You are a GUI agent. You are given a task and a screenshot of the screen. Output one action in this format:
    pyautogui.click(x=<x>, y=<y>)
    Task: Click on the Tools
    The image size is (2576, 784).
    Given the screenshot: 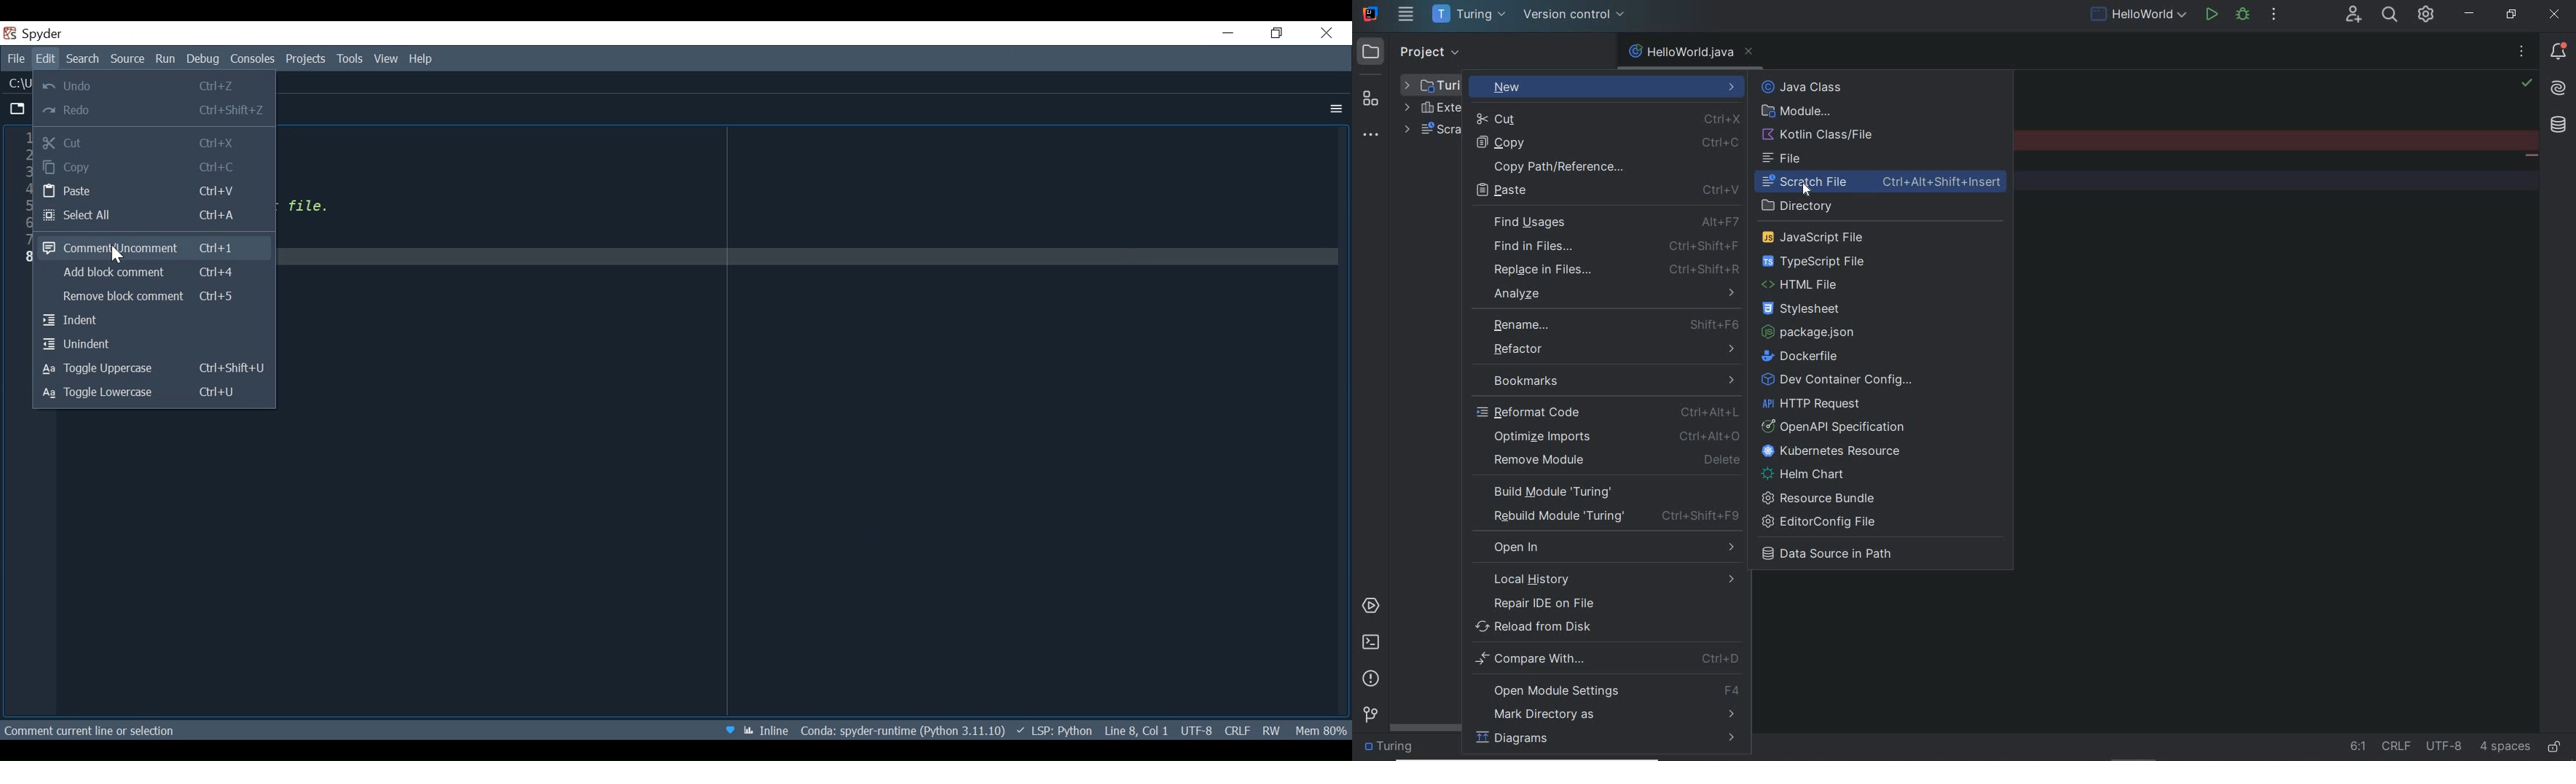 What is the action you would take?
    pyautogui.click(x=350, y=59)
    